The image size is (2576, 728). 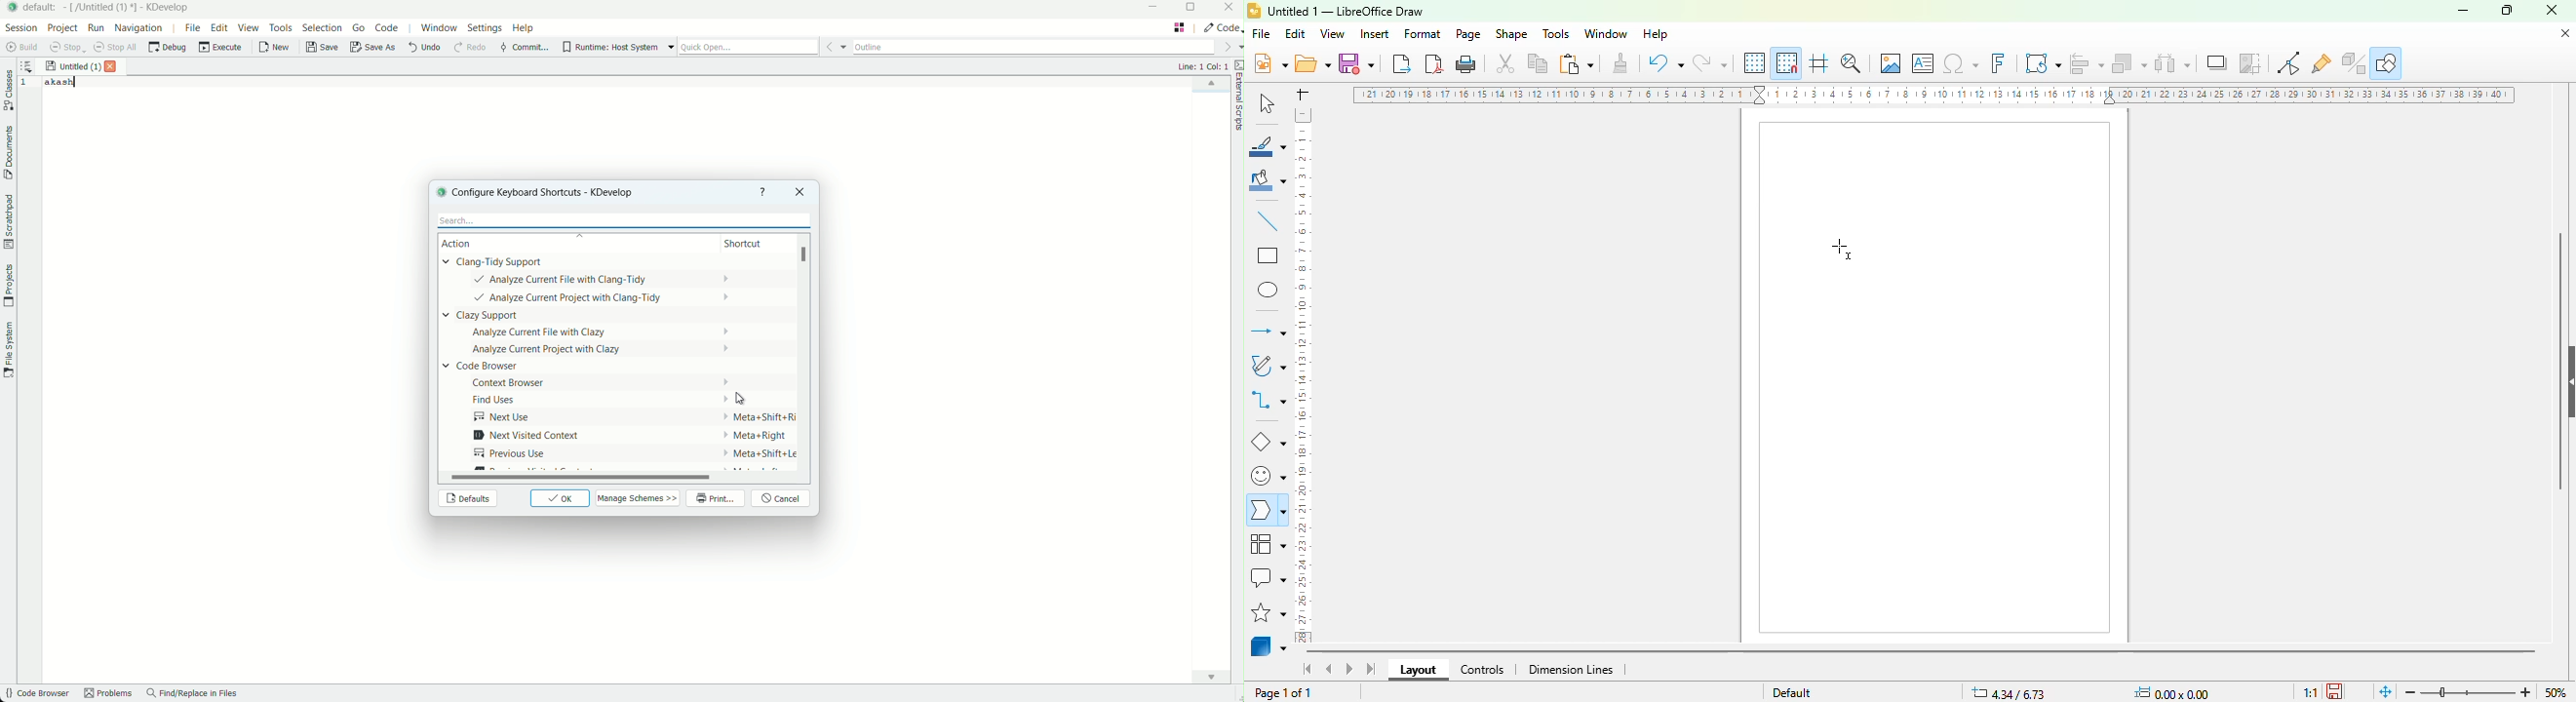 I want to click on scroll to next sheet, so click(x=1349, y=668).